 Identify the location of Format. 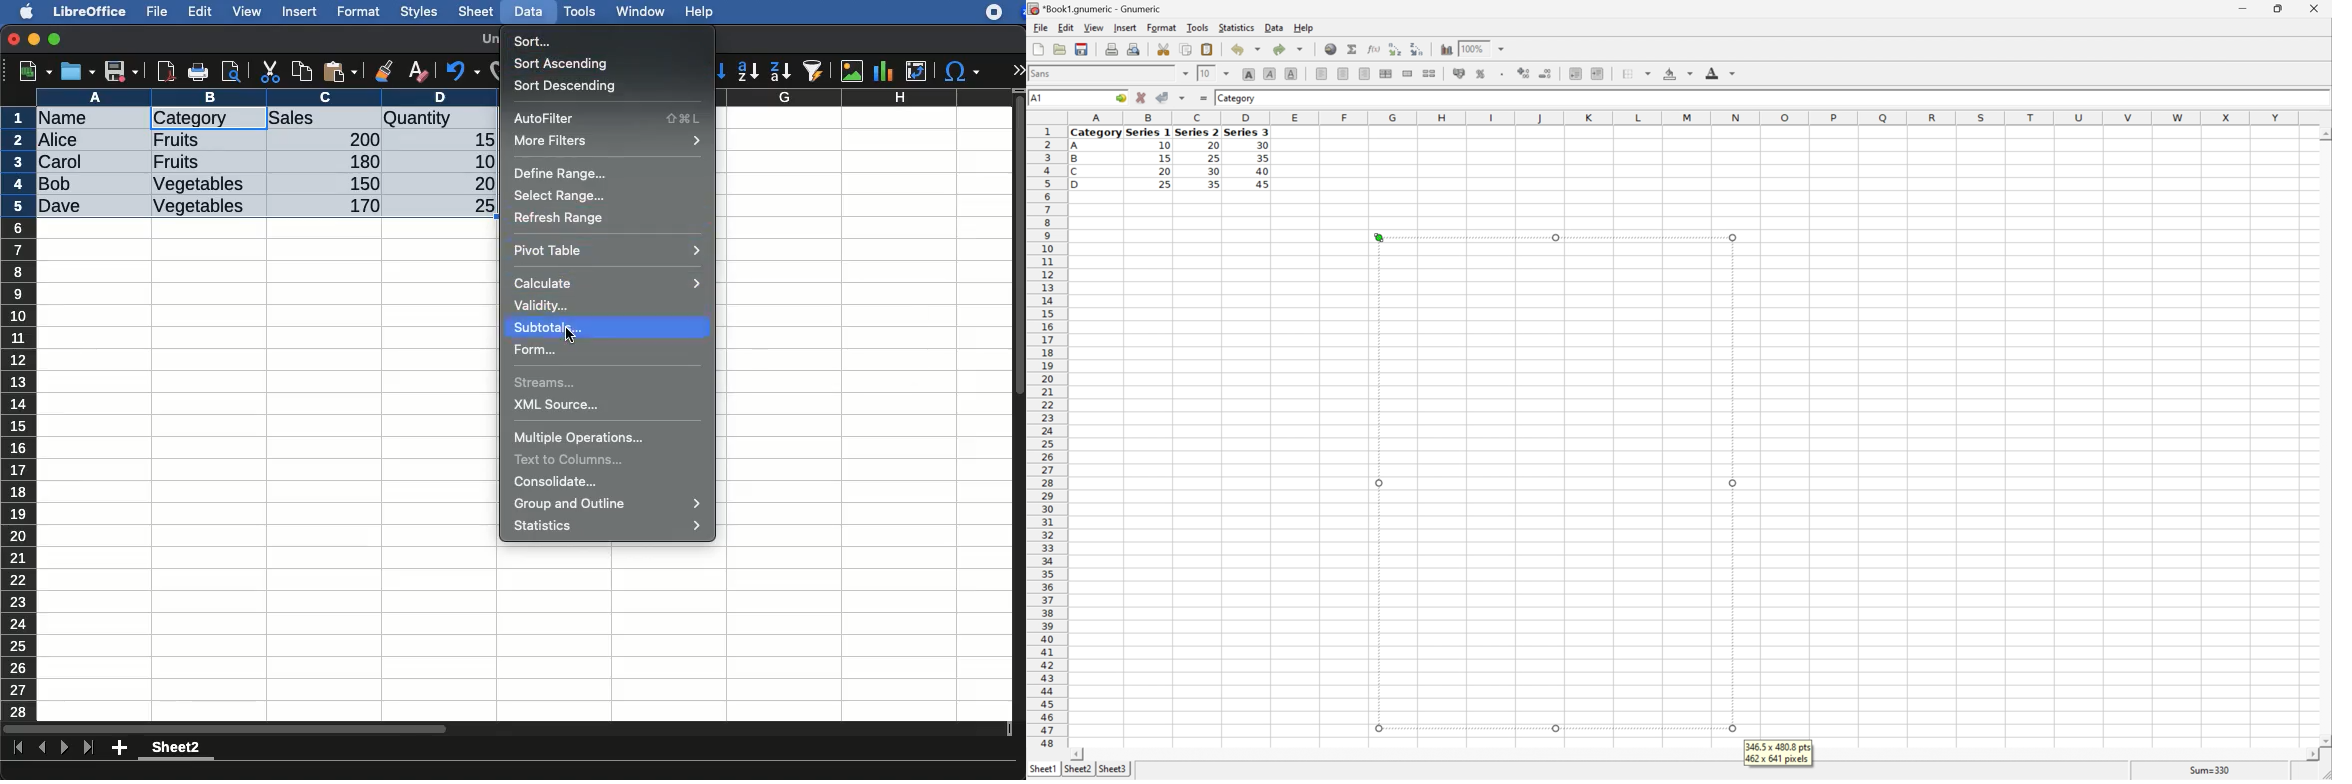
(1162, 27).